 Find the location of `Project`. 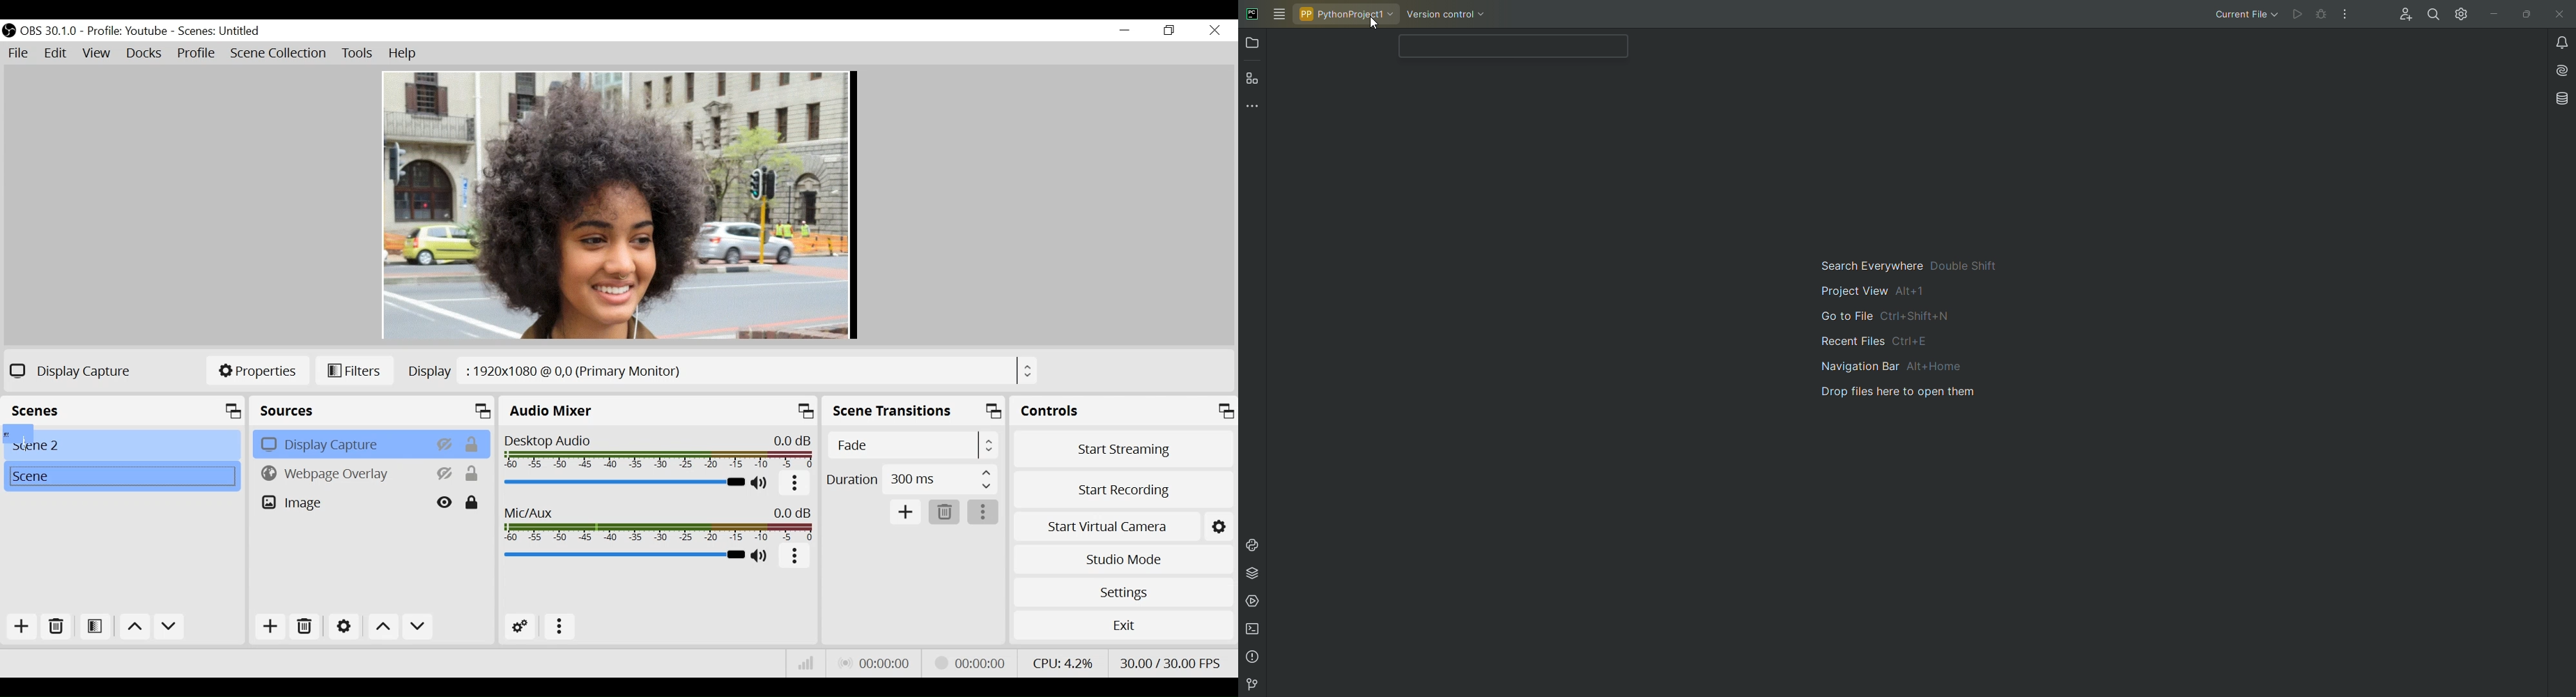

Project is located at coordinates (1254, 45).